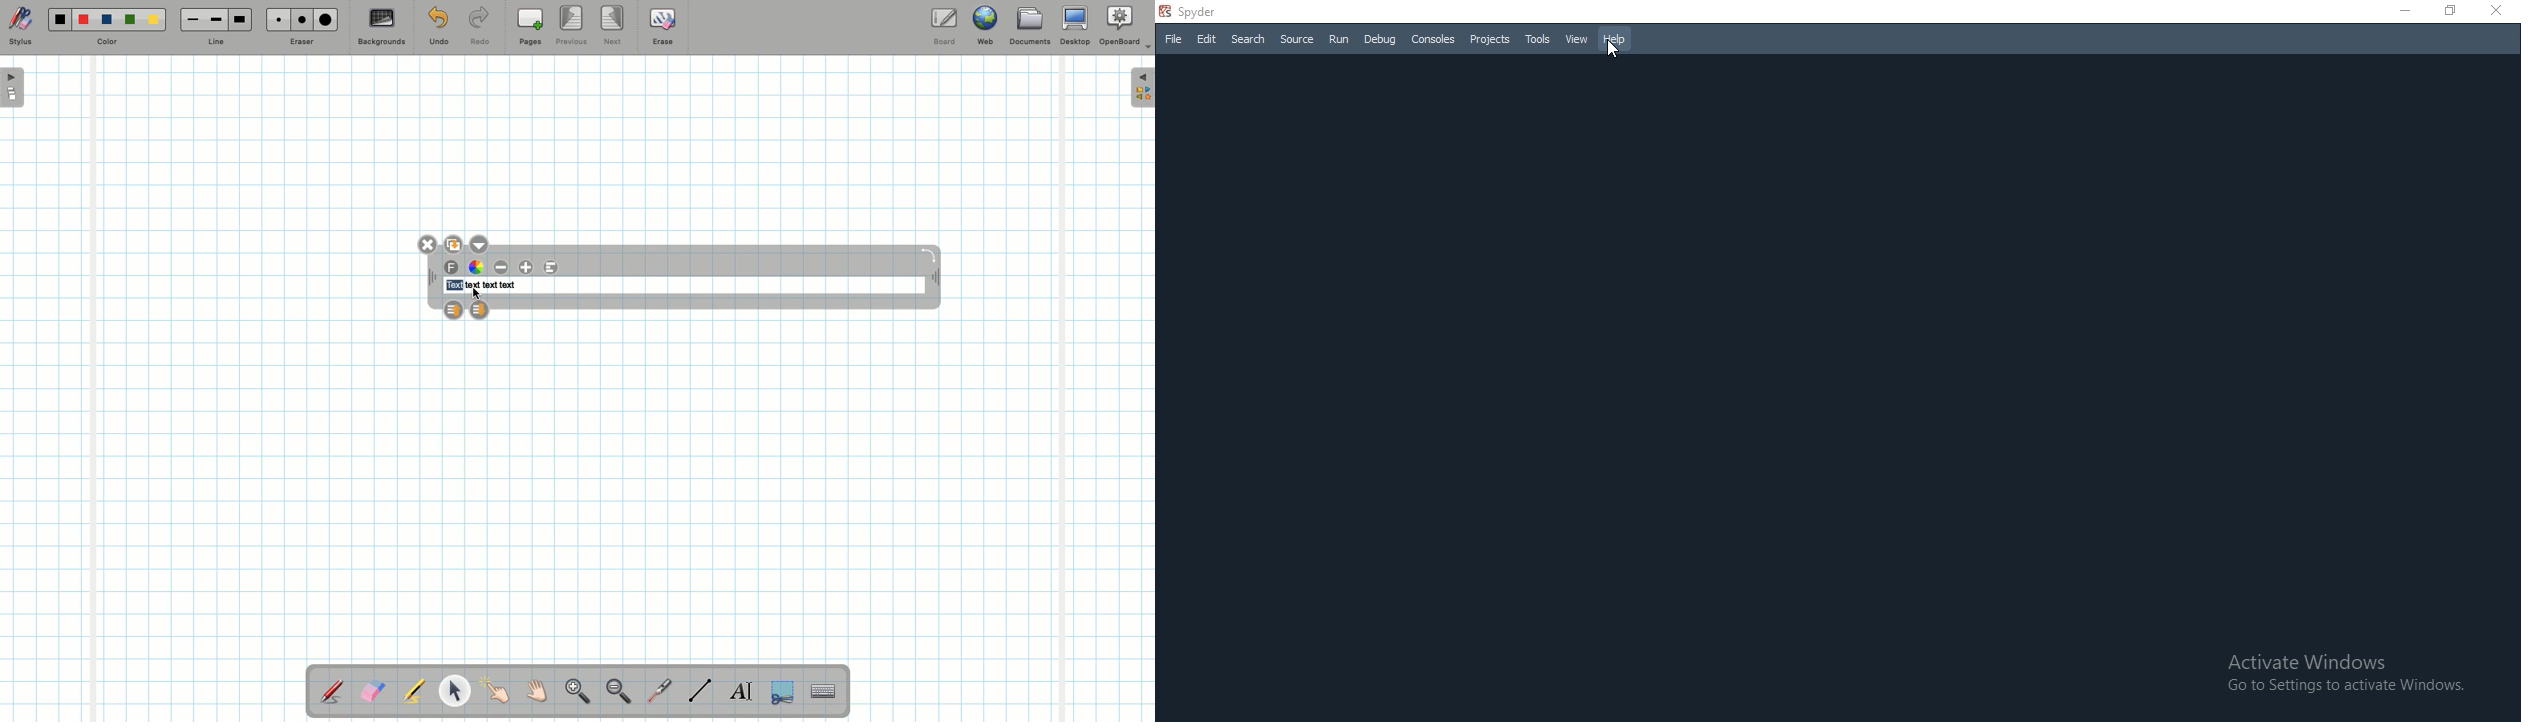  What do you see at coordinates (2452, 12) in the screenshot?
I see `Restore` at bounding box center [2452, 12].